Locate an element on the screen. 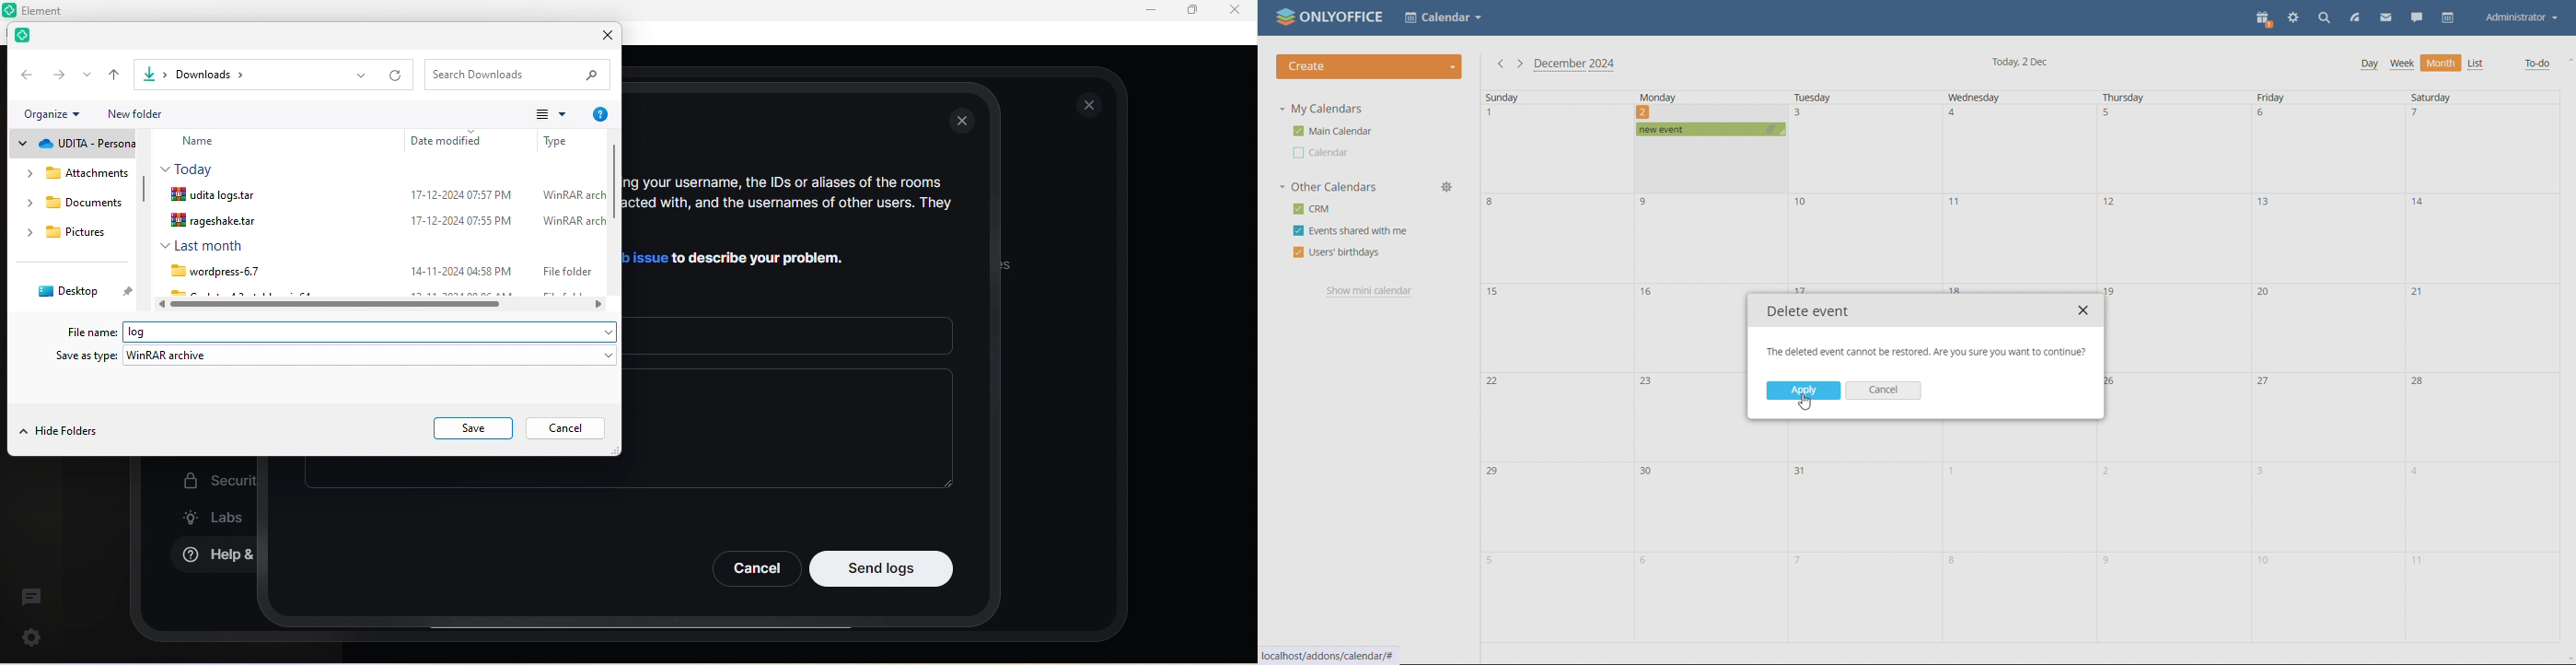 The image size is (2576, 672). refresh is located at coordinates (398, 76).